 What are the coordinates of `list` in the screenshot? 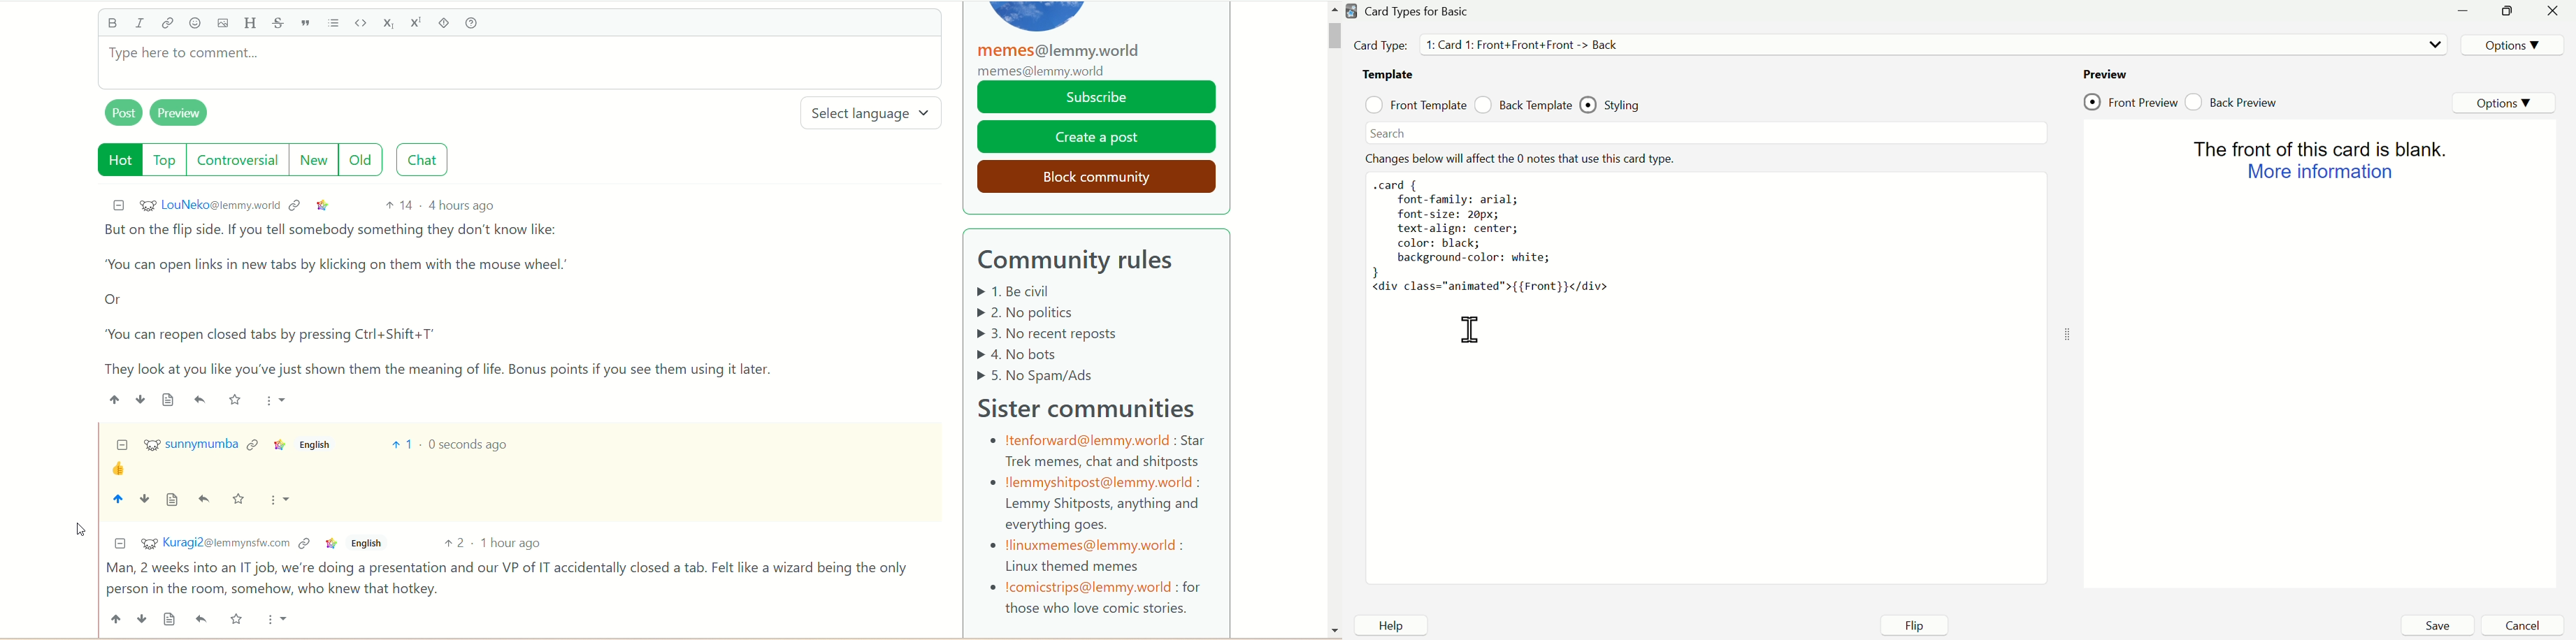 It's located at (336, 24).